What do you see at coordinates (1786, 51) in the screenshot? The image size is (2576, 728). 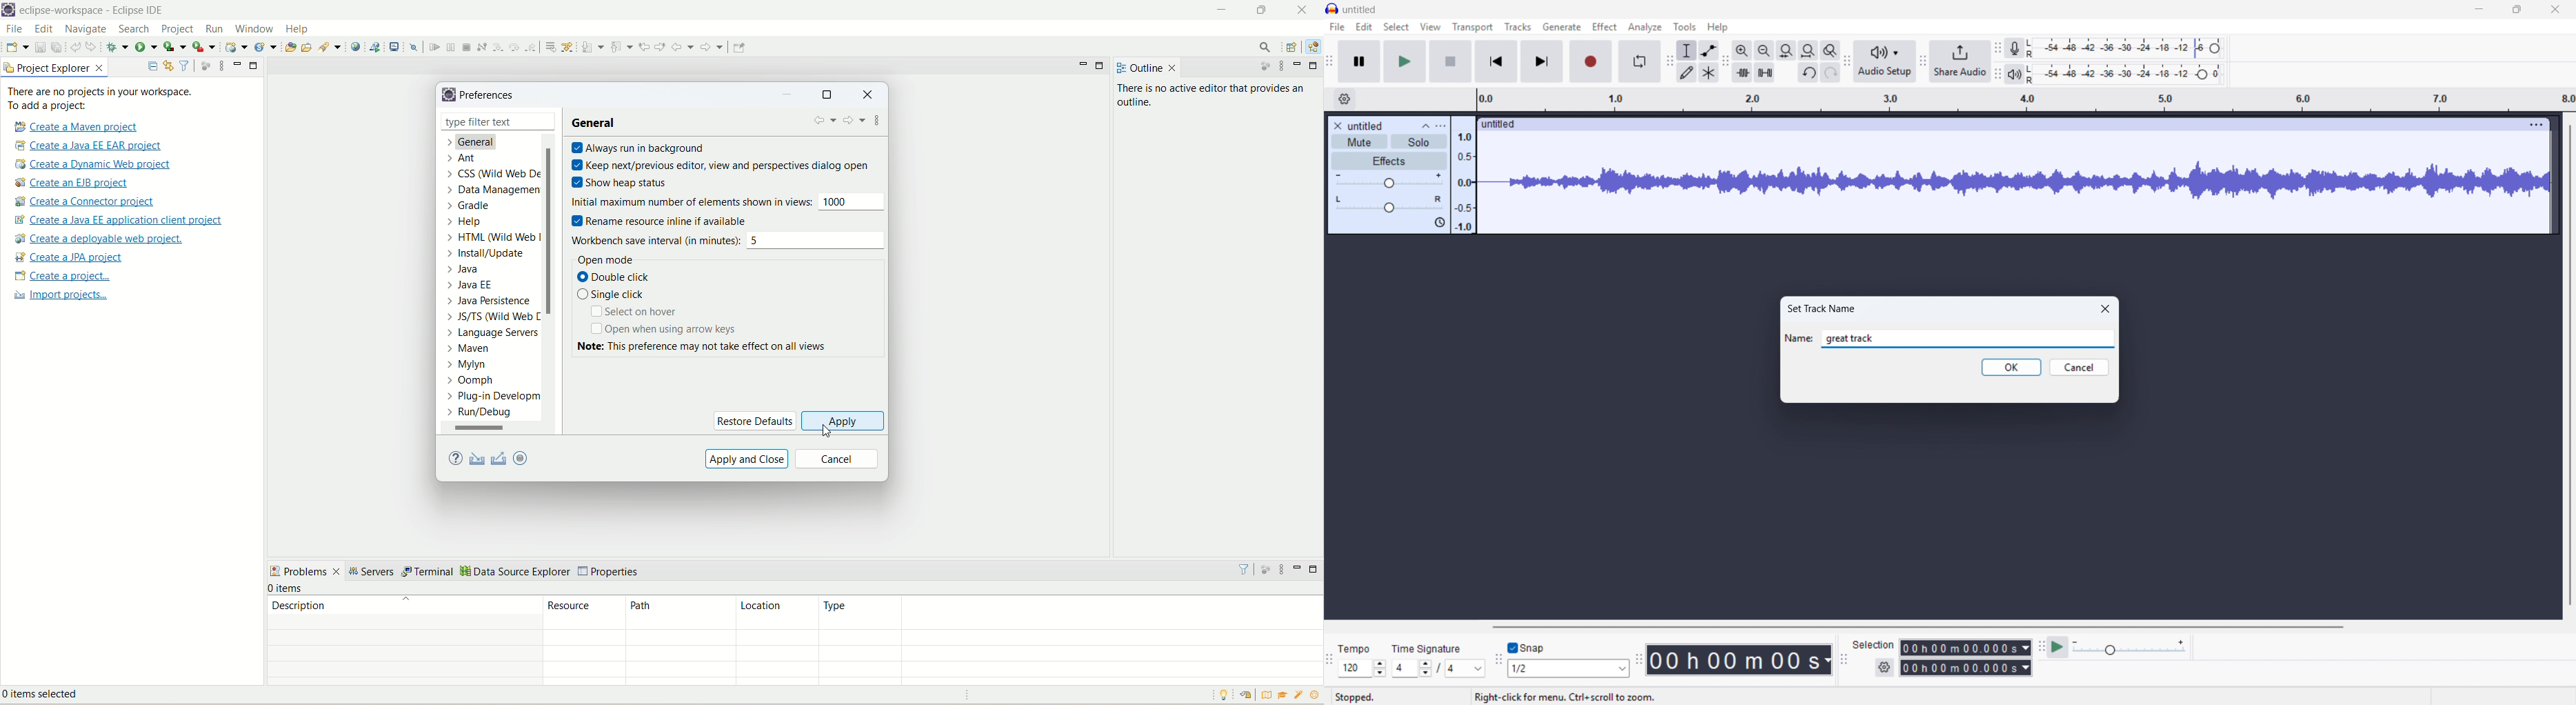 I see `Fit project to width ` at bounding box center [1786, 51].